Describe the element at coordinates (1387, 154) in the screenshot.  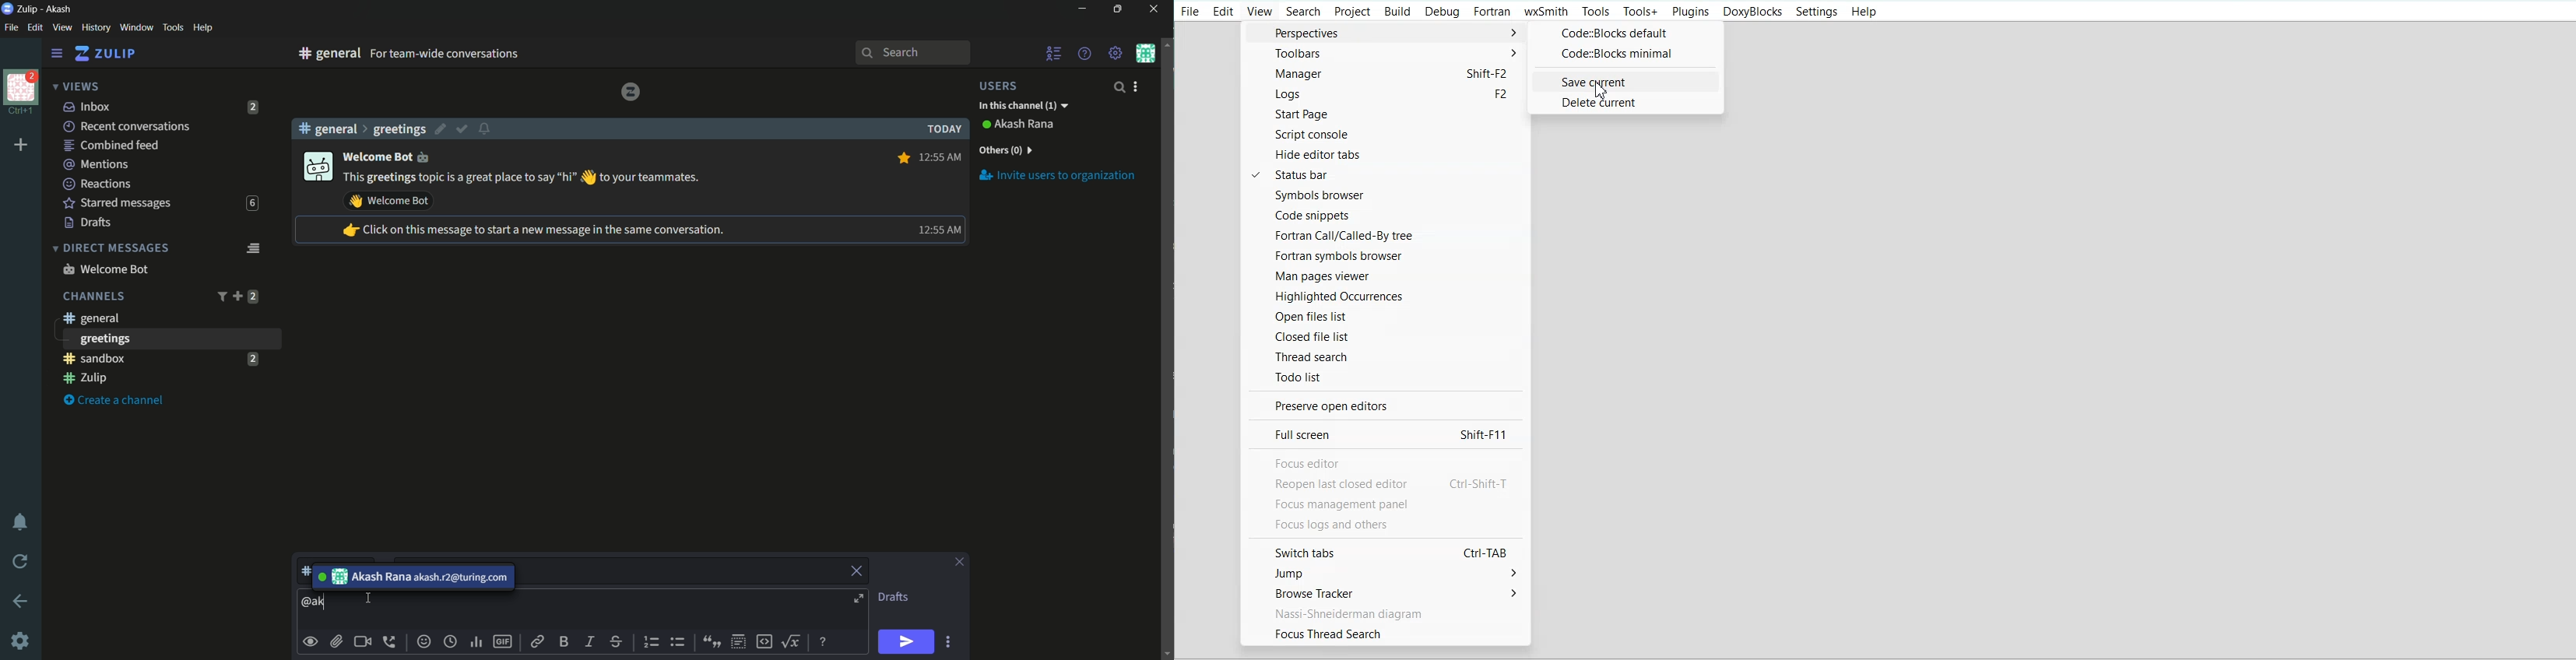
I see `Hide editor tab` at that location.